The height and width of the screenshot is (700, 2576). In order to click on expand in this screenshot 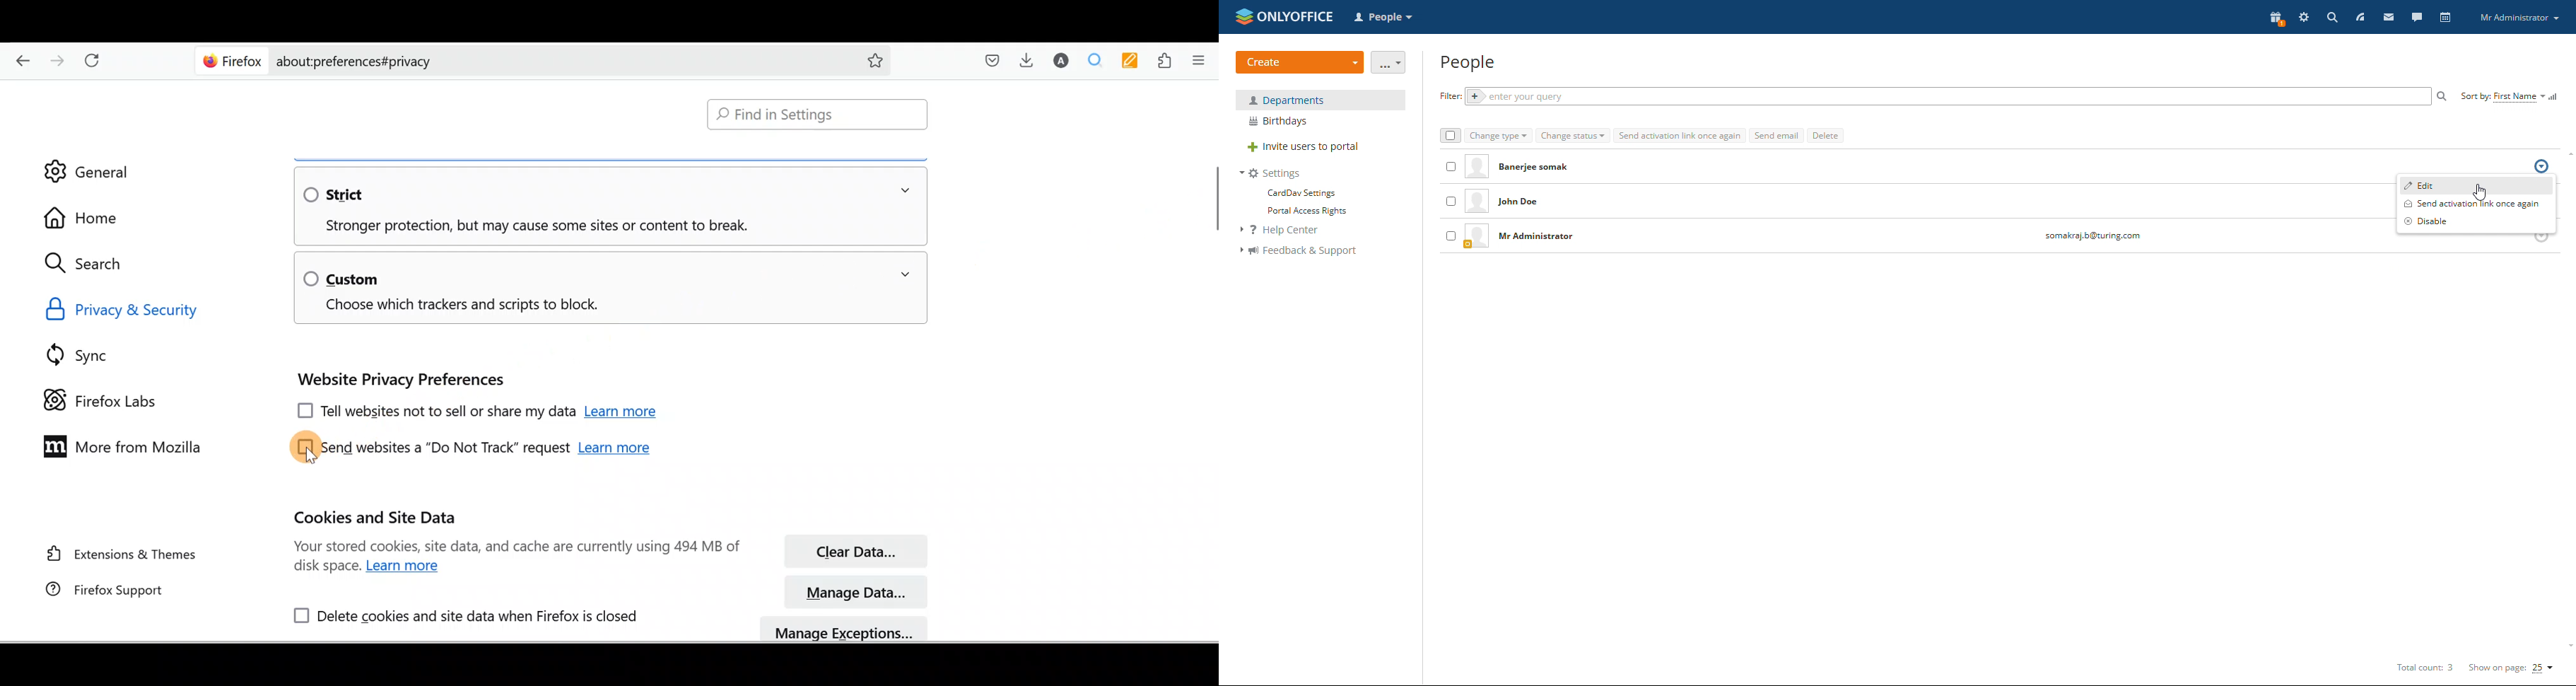, I will do `click(905, 191)`.